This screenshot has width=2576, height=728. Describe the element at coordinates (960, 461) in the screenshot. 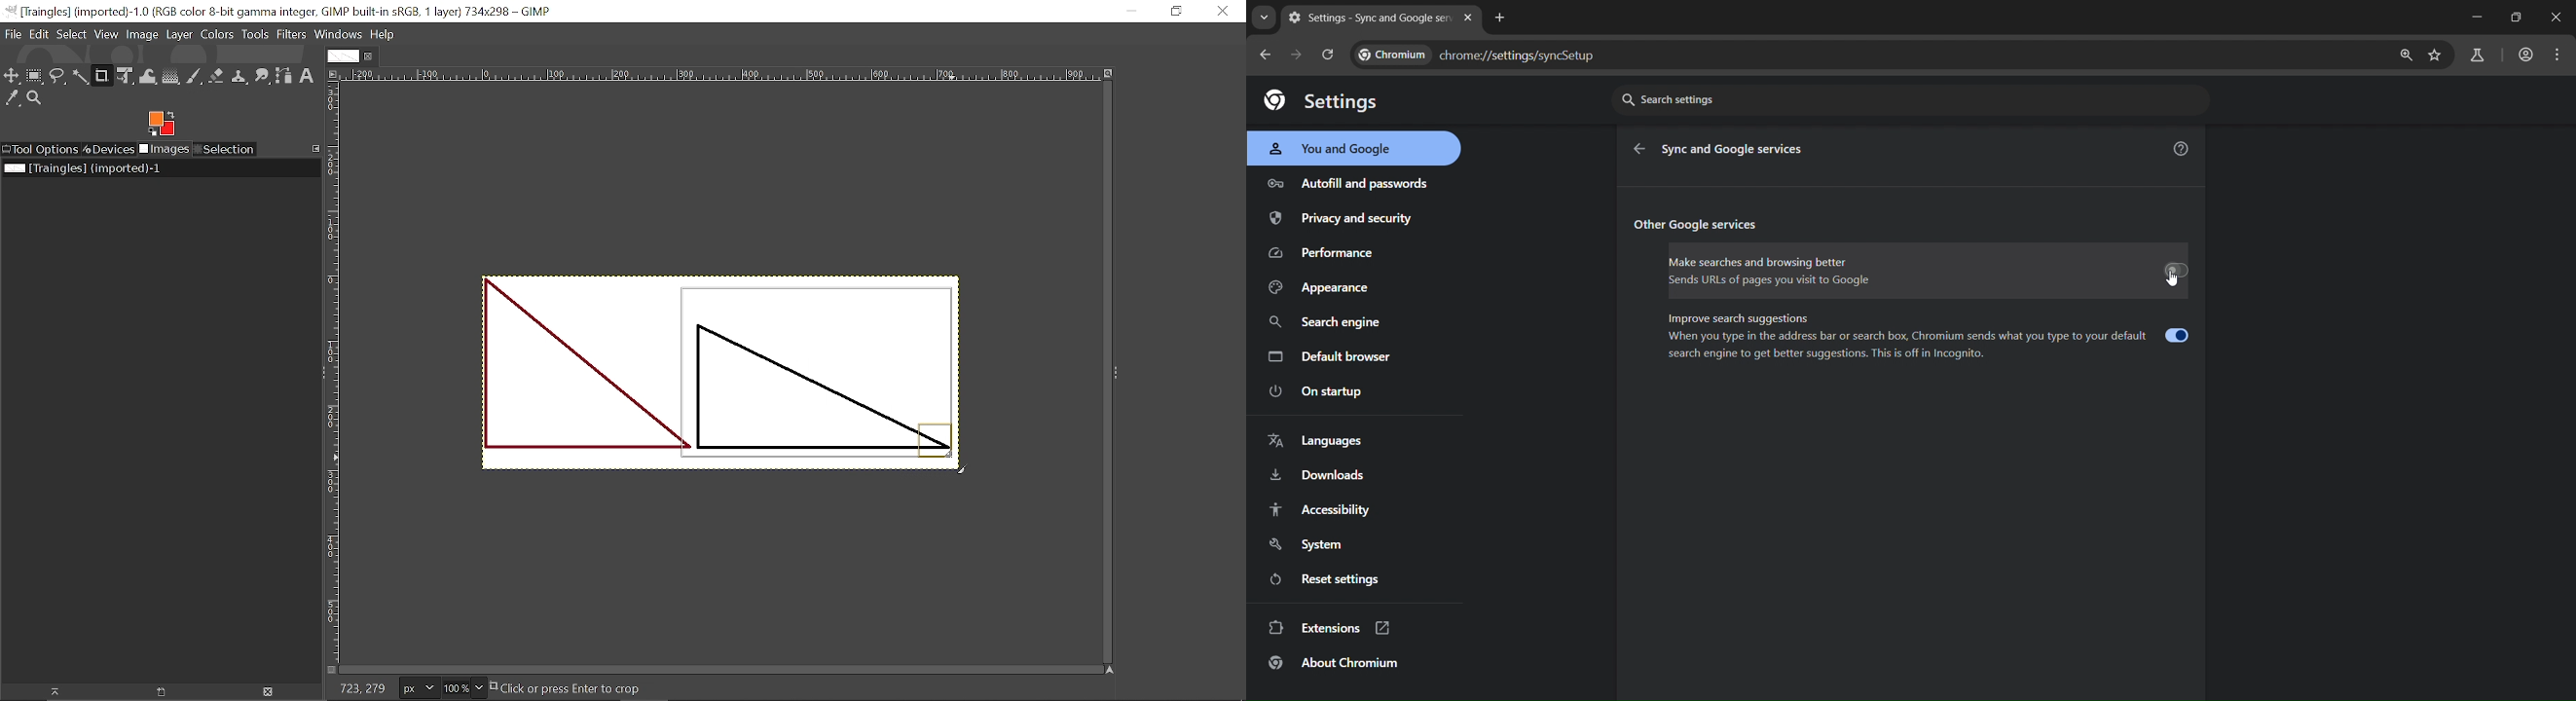

I see `cursor` at that location.